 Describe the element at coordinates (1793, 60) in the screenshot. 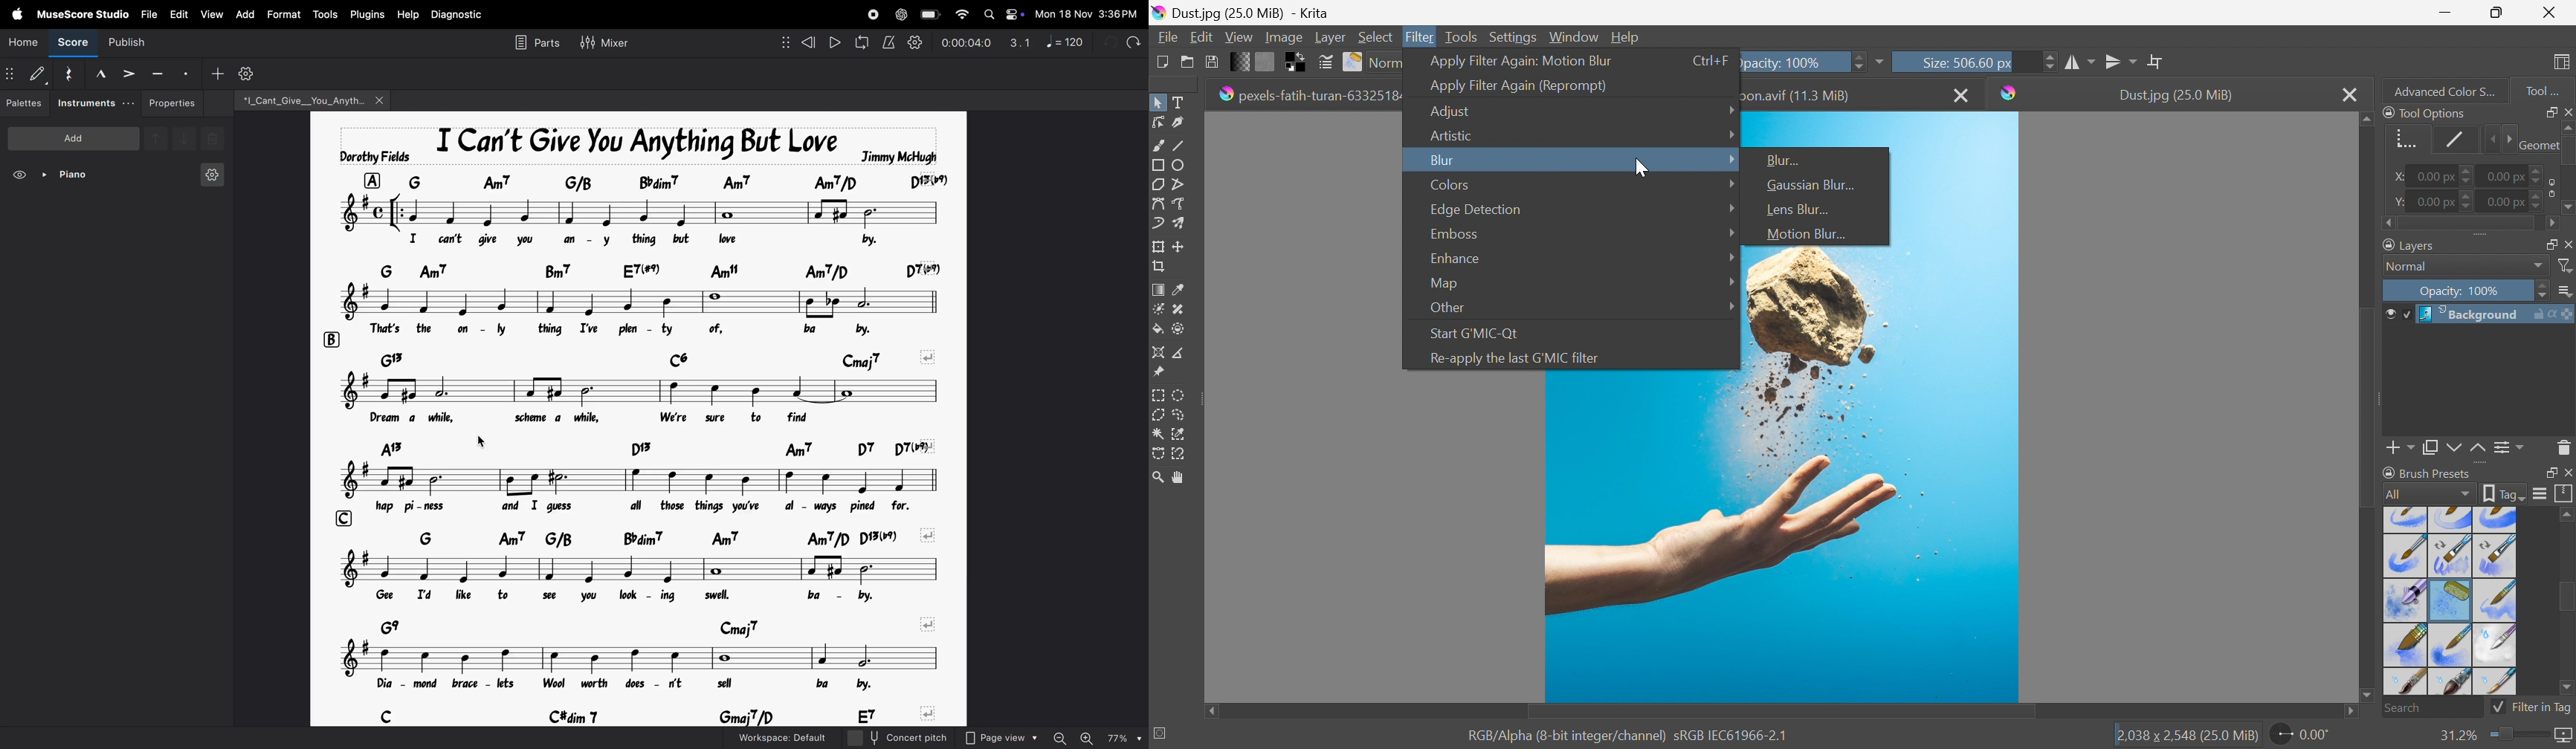

I see `Opacity: 100%` at that location.